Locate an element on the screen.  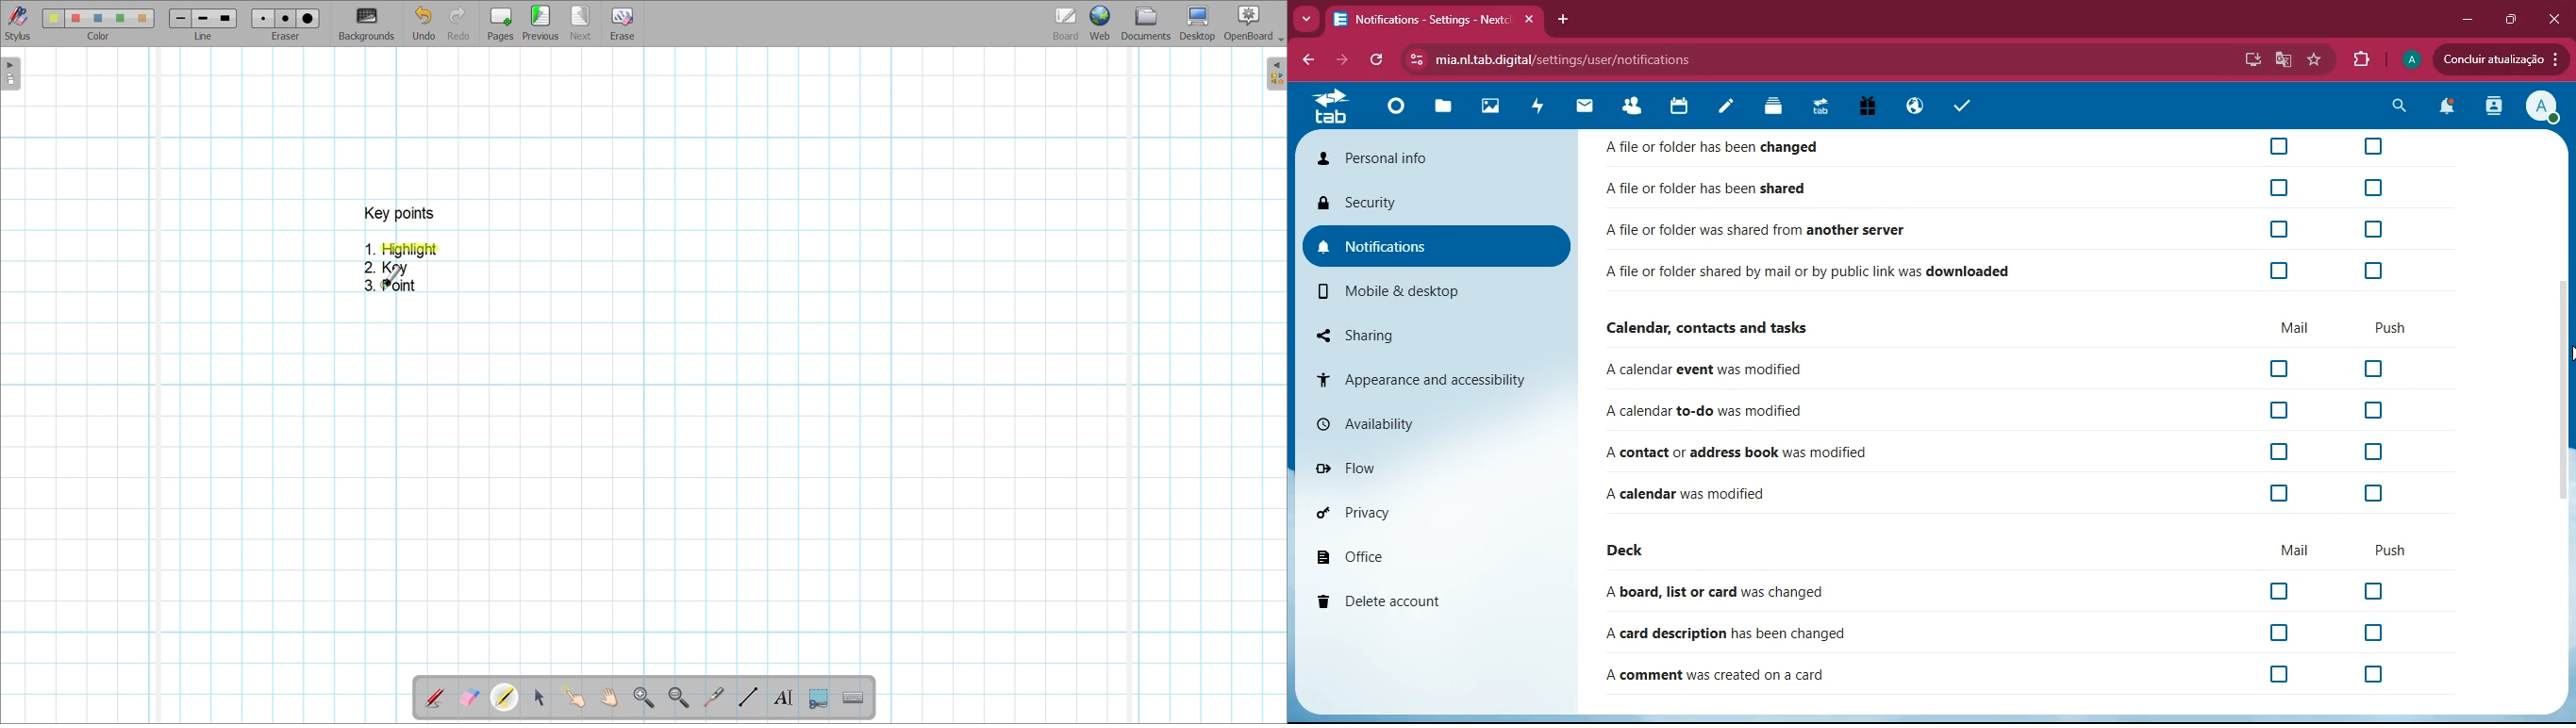
off is located at coordinates (2378, 592).